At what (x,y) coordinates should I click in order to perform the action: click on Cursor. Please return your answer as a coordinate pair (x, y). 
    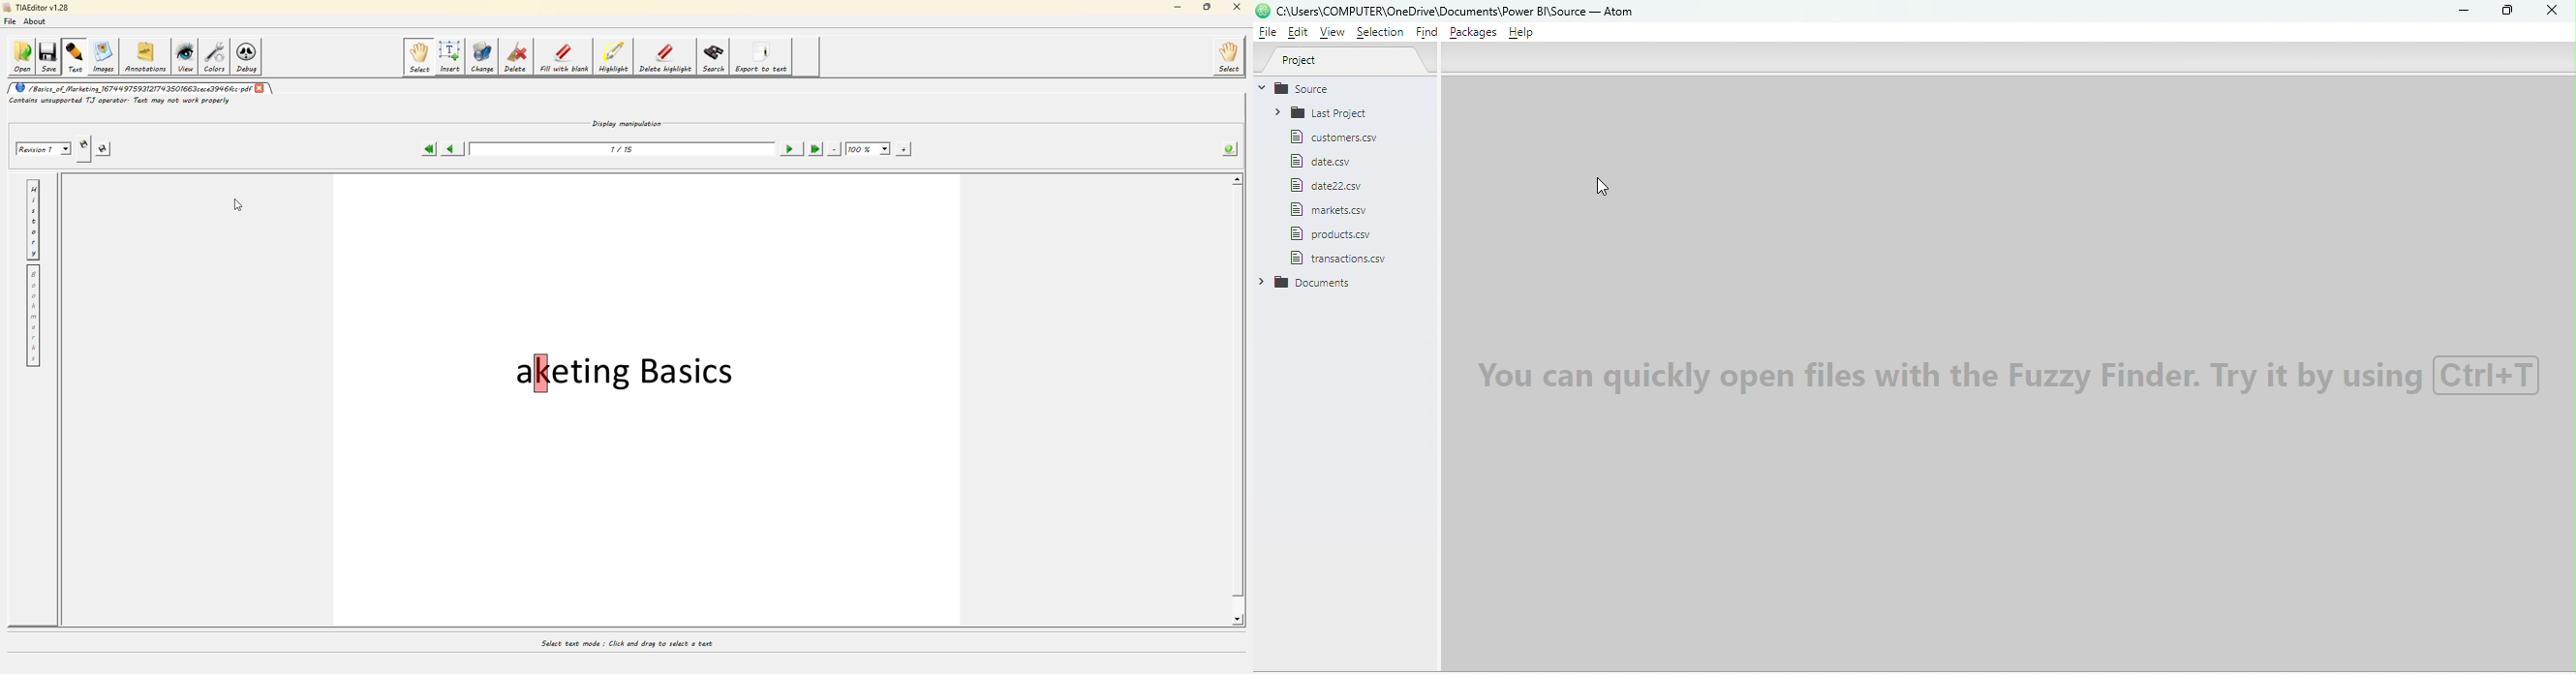
    Looking at the image, I should click on (1601, 187).